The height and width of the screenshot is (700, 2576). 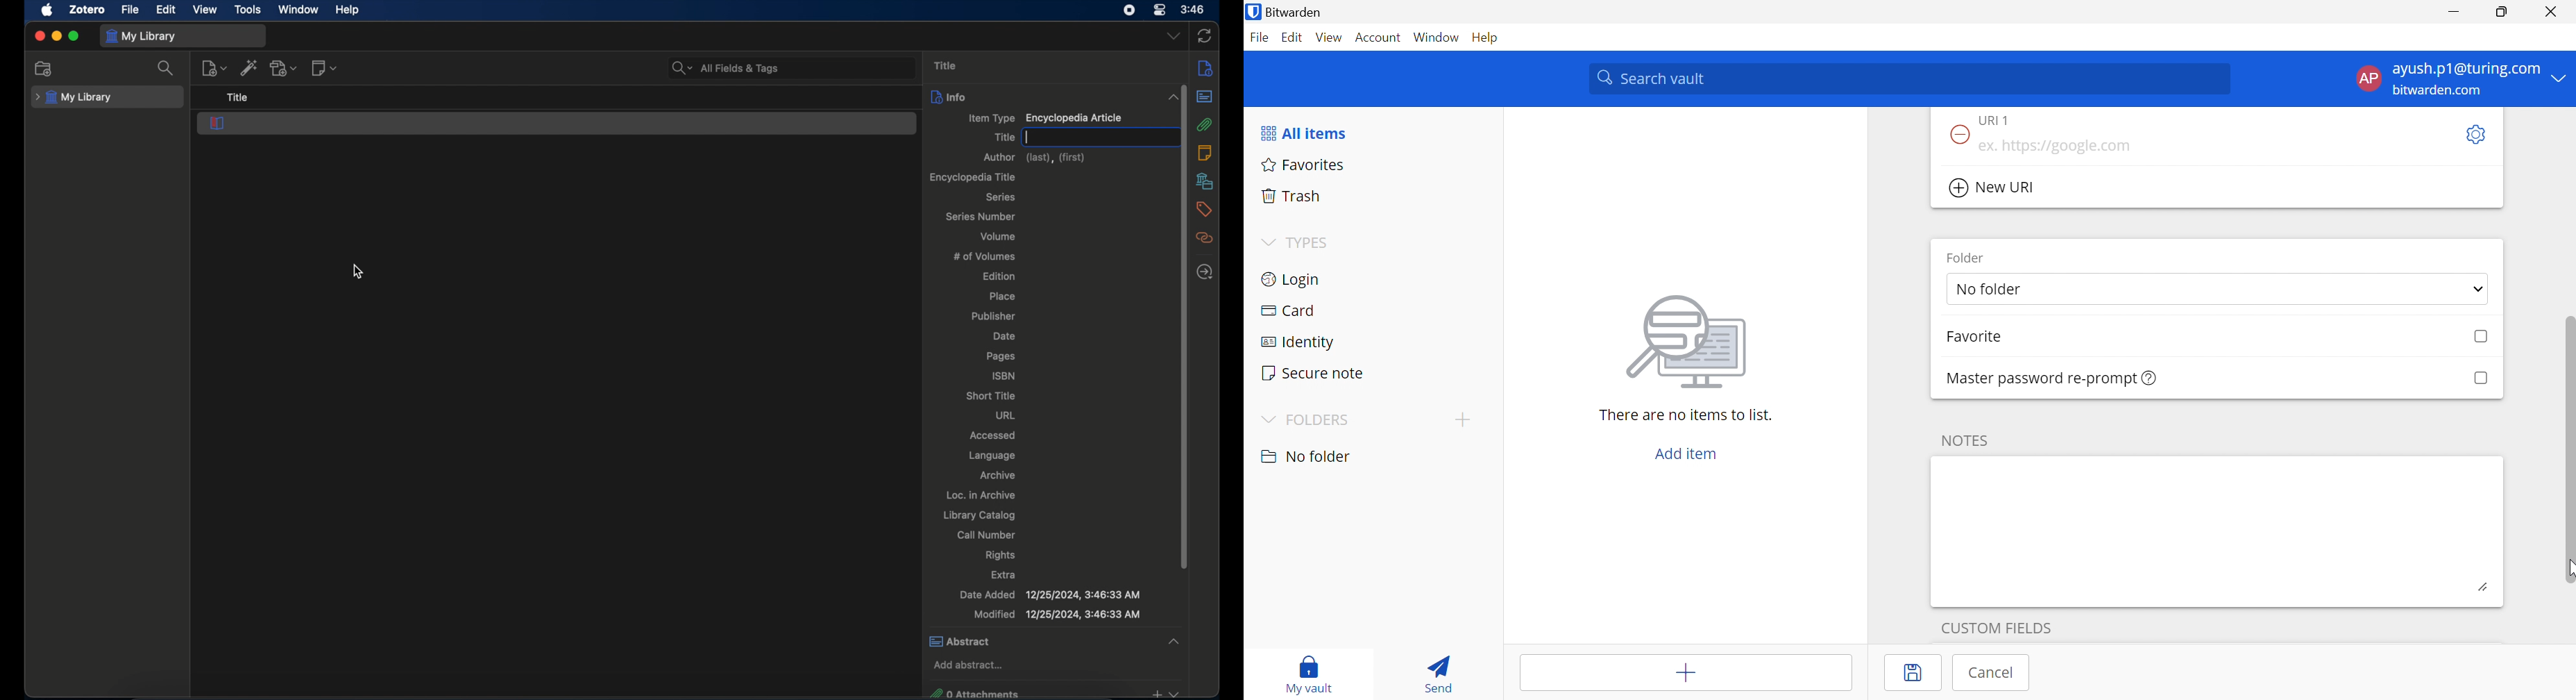 What do you see at coordinates (1058, 614) in the screenshot?
I see `modified` at bounding box center [1058, 614].